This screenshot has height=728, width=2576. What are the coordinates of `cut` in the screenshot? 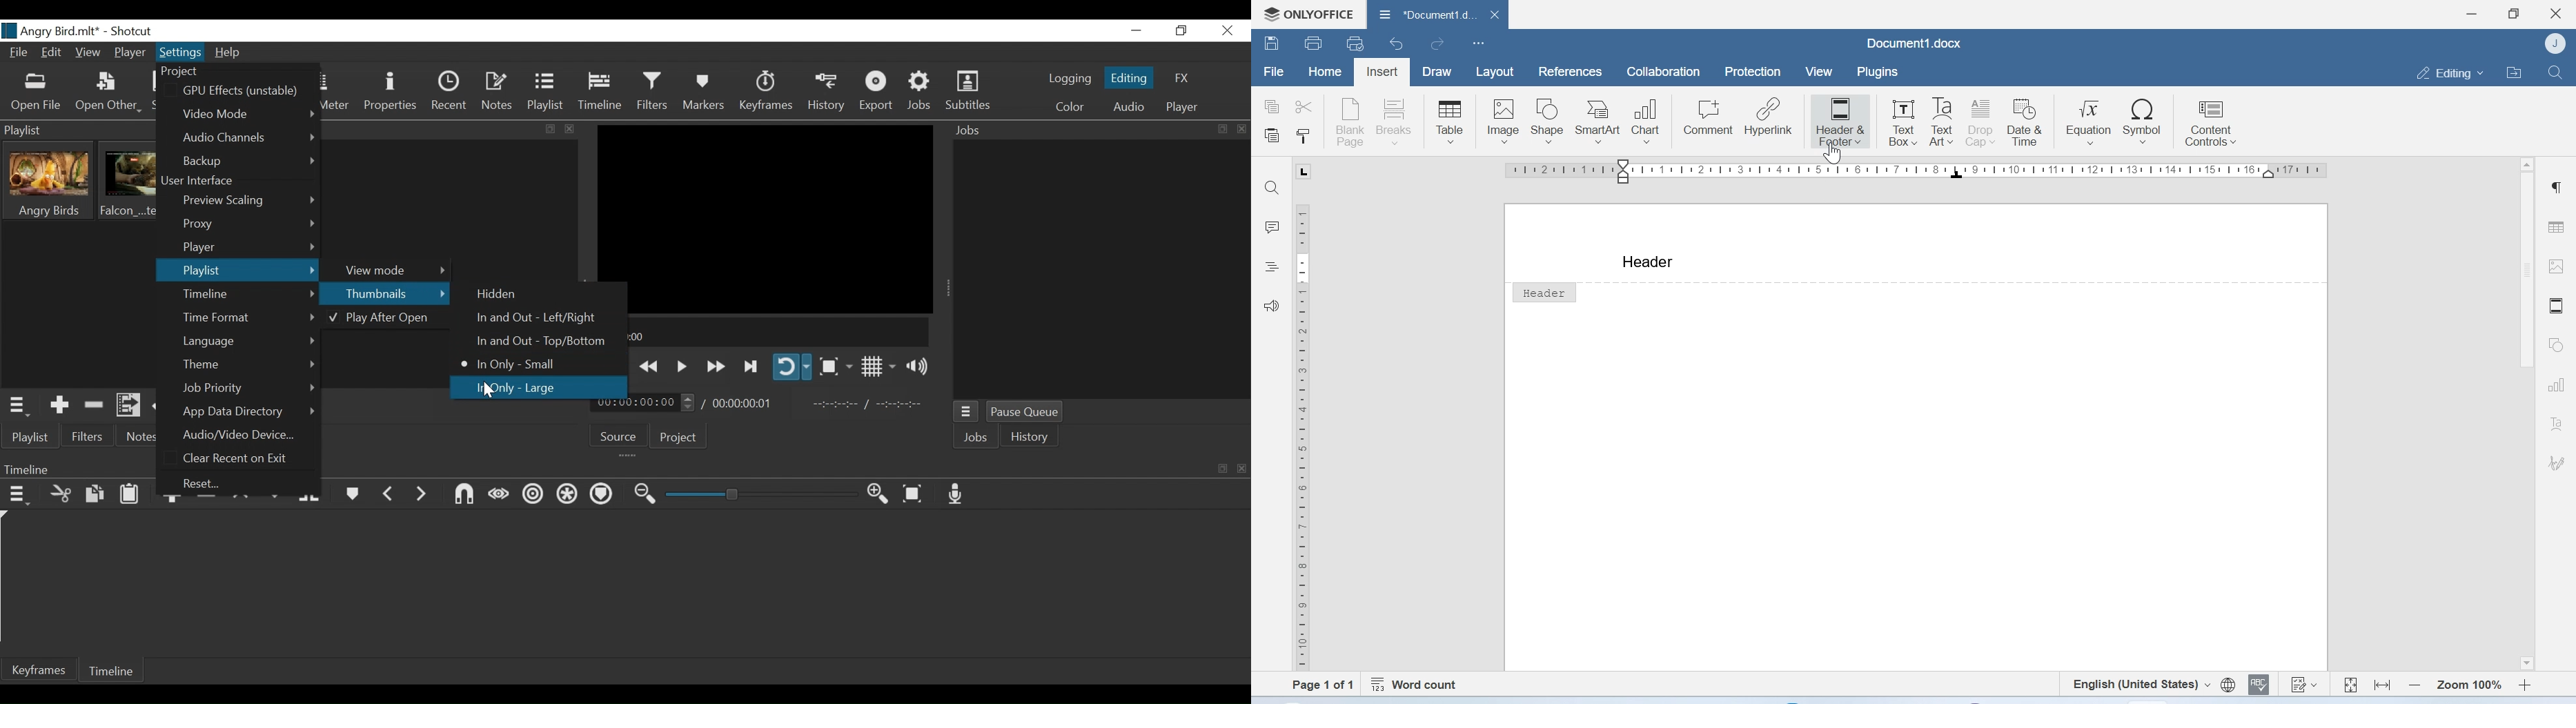 It's located at (1307, 106).